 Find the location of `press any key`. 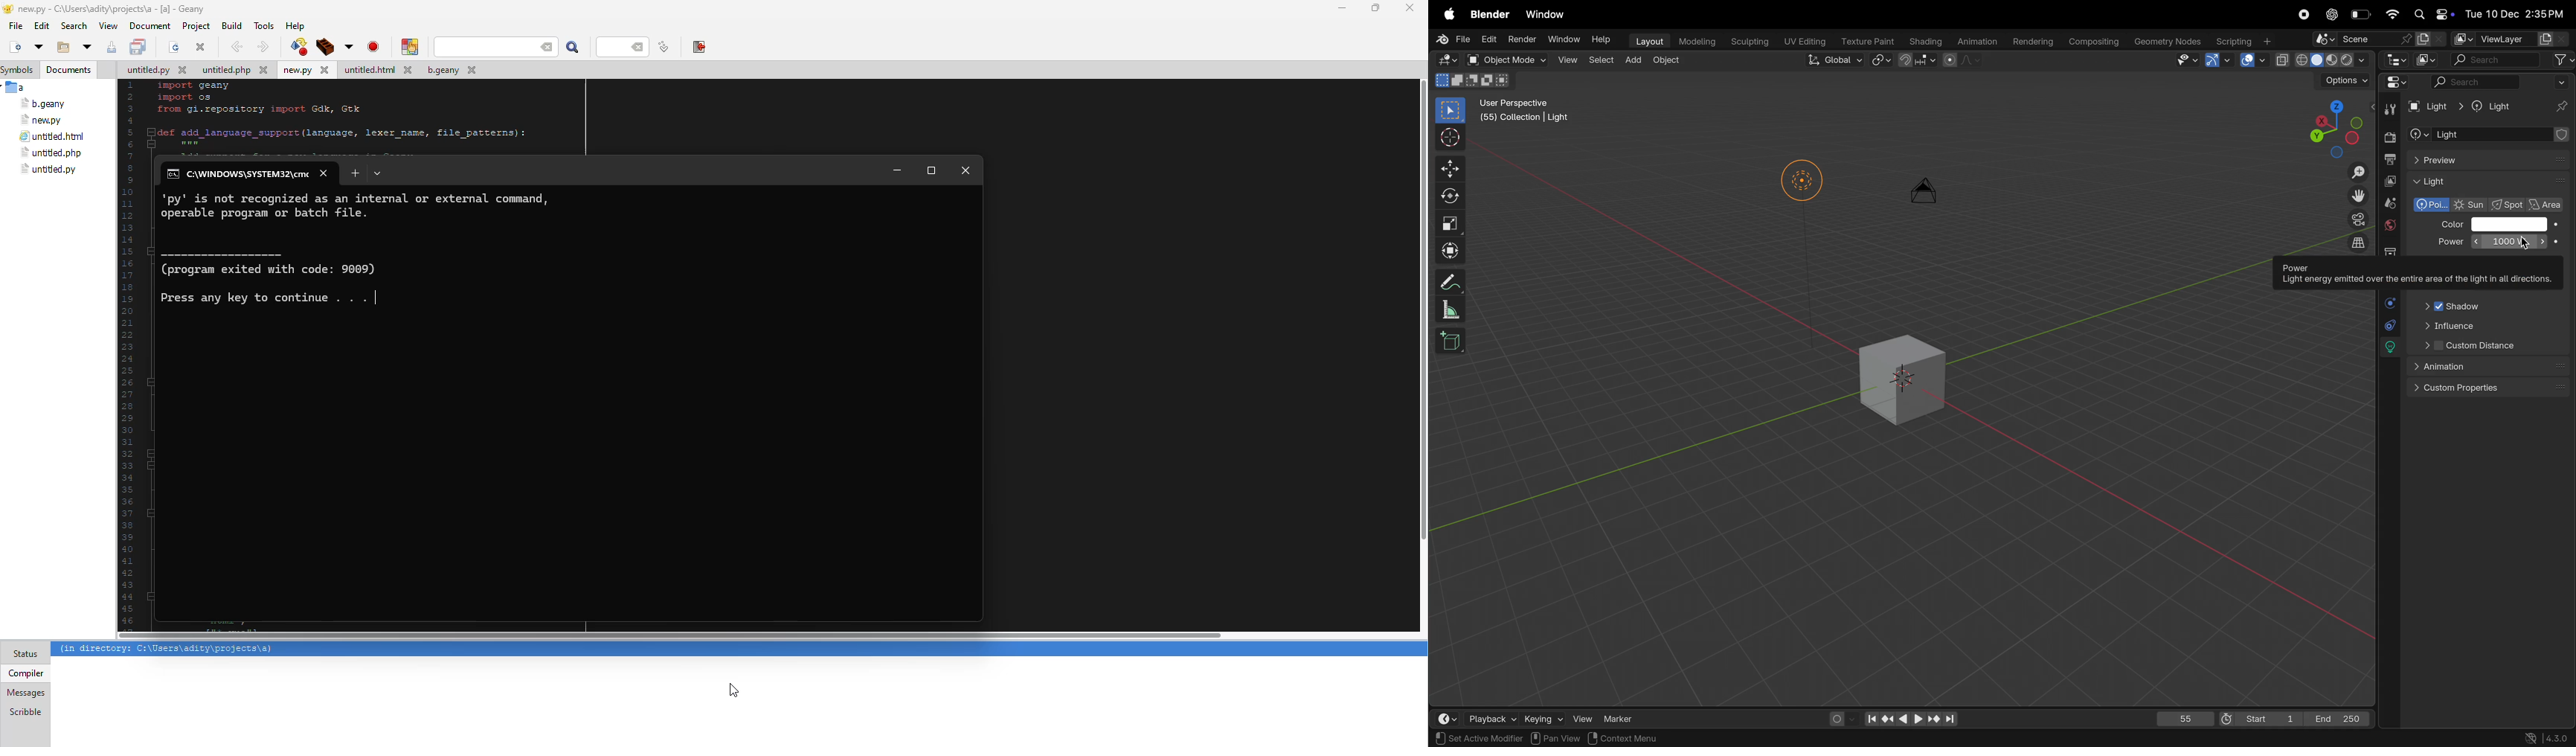

press any key is located at coordinates (277, 300).